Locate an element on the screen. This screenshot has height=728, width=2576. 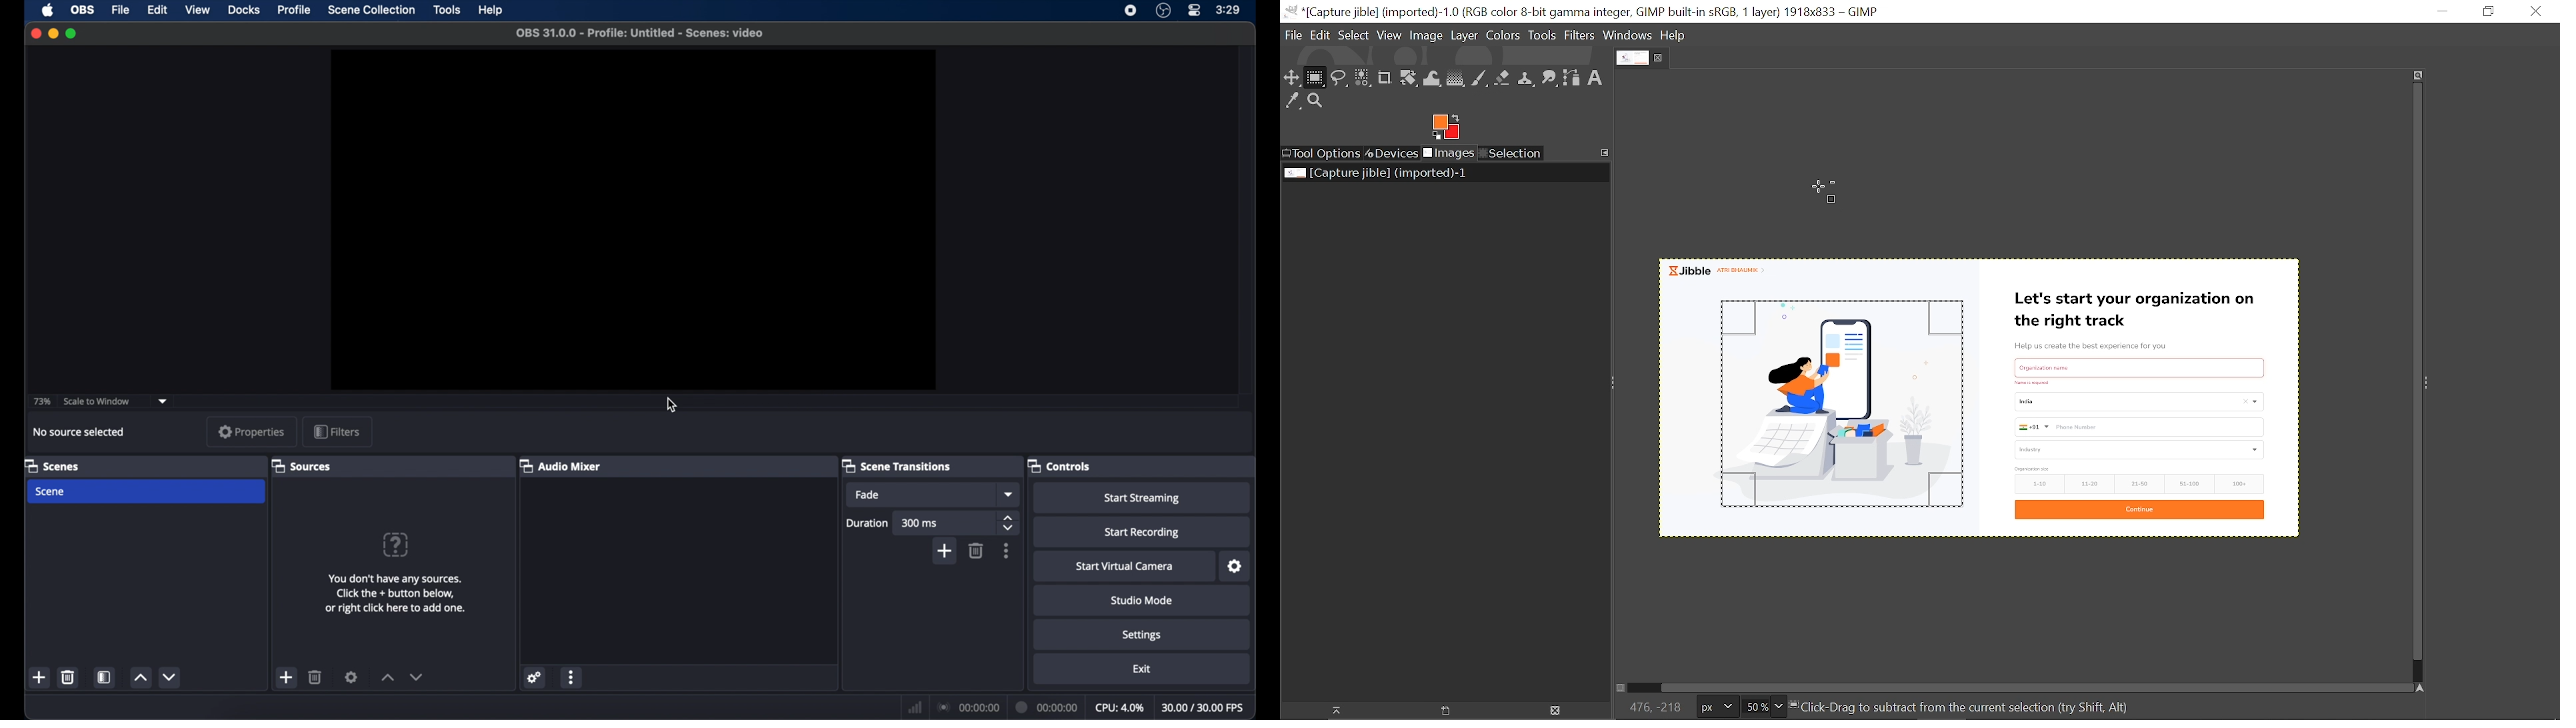
more options is located at coordinates (1007, 551).